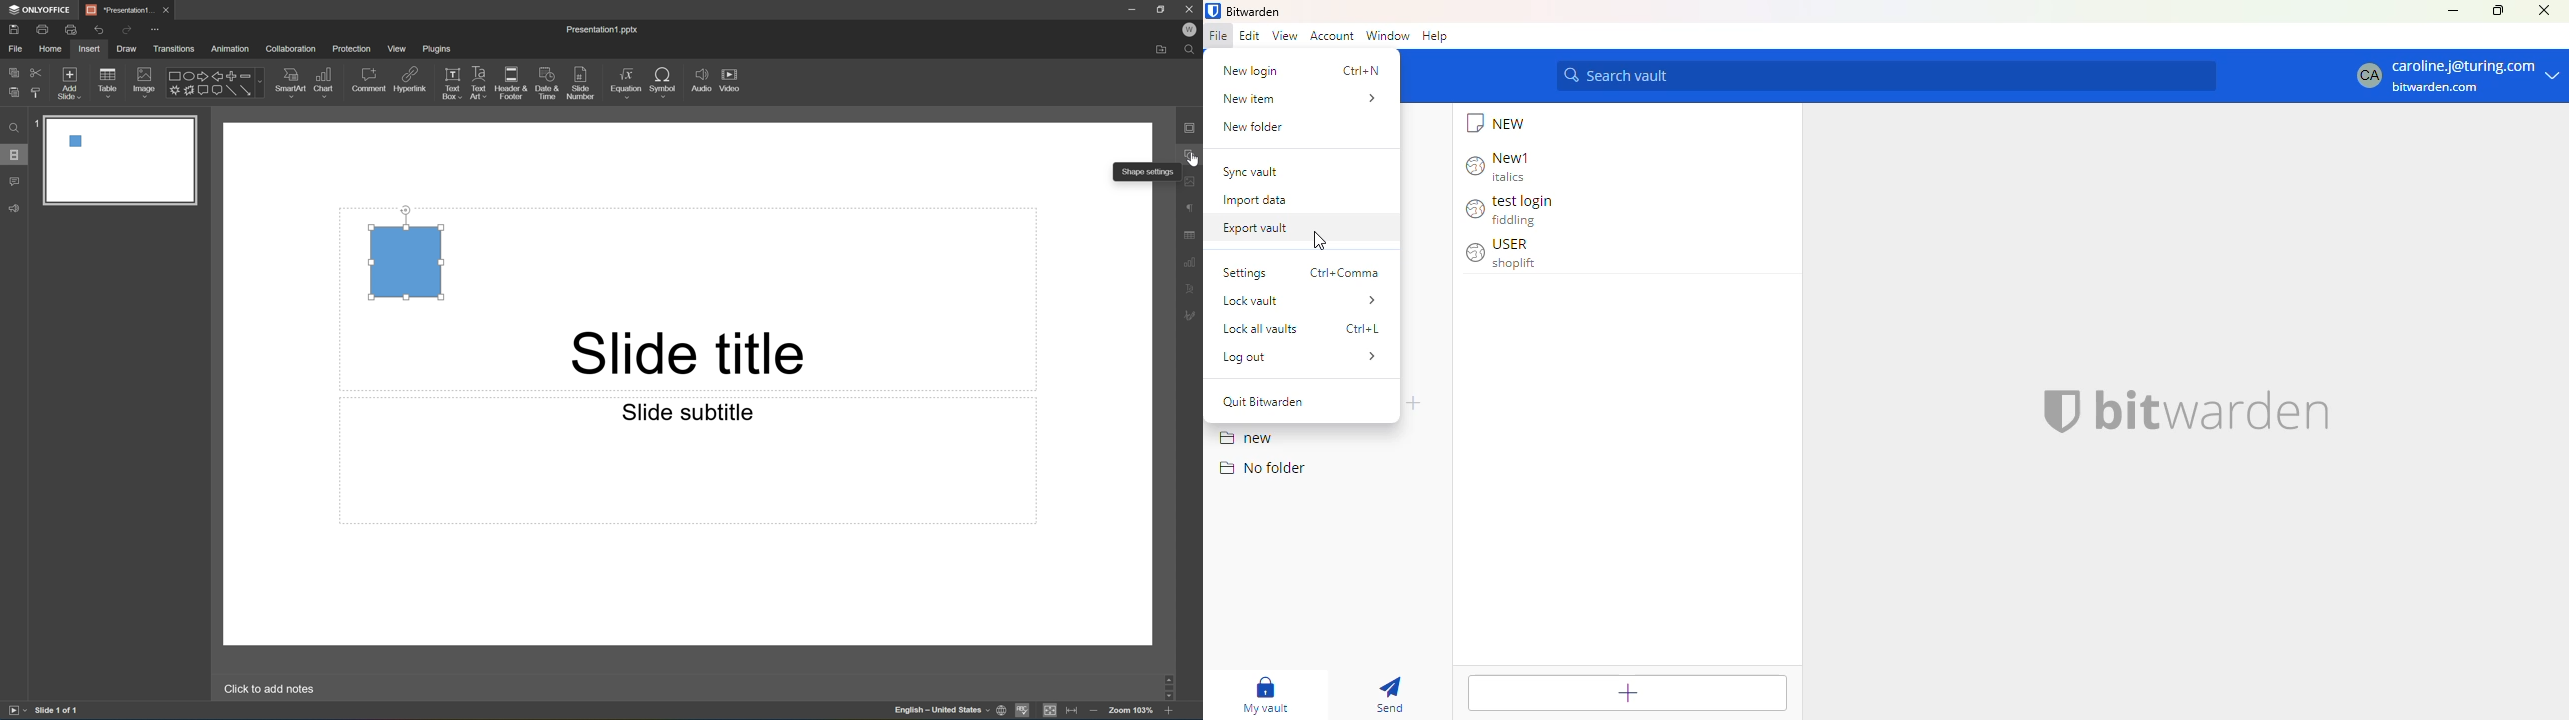  What do you see at coordinates (1887, 76) in the screenshot?
I see `search vault` at bounding box center [1887, 76].